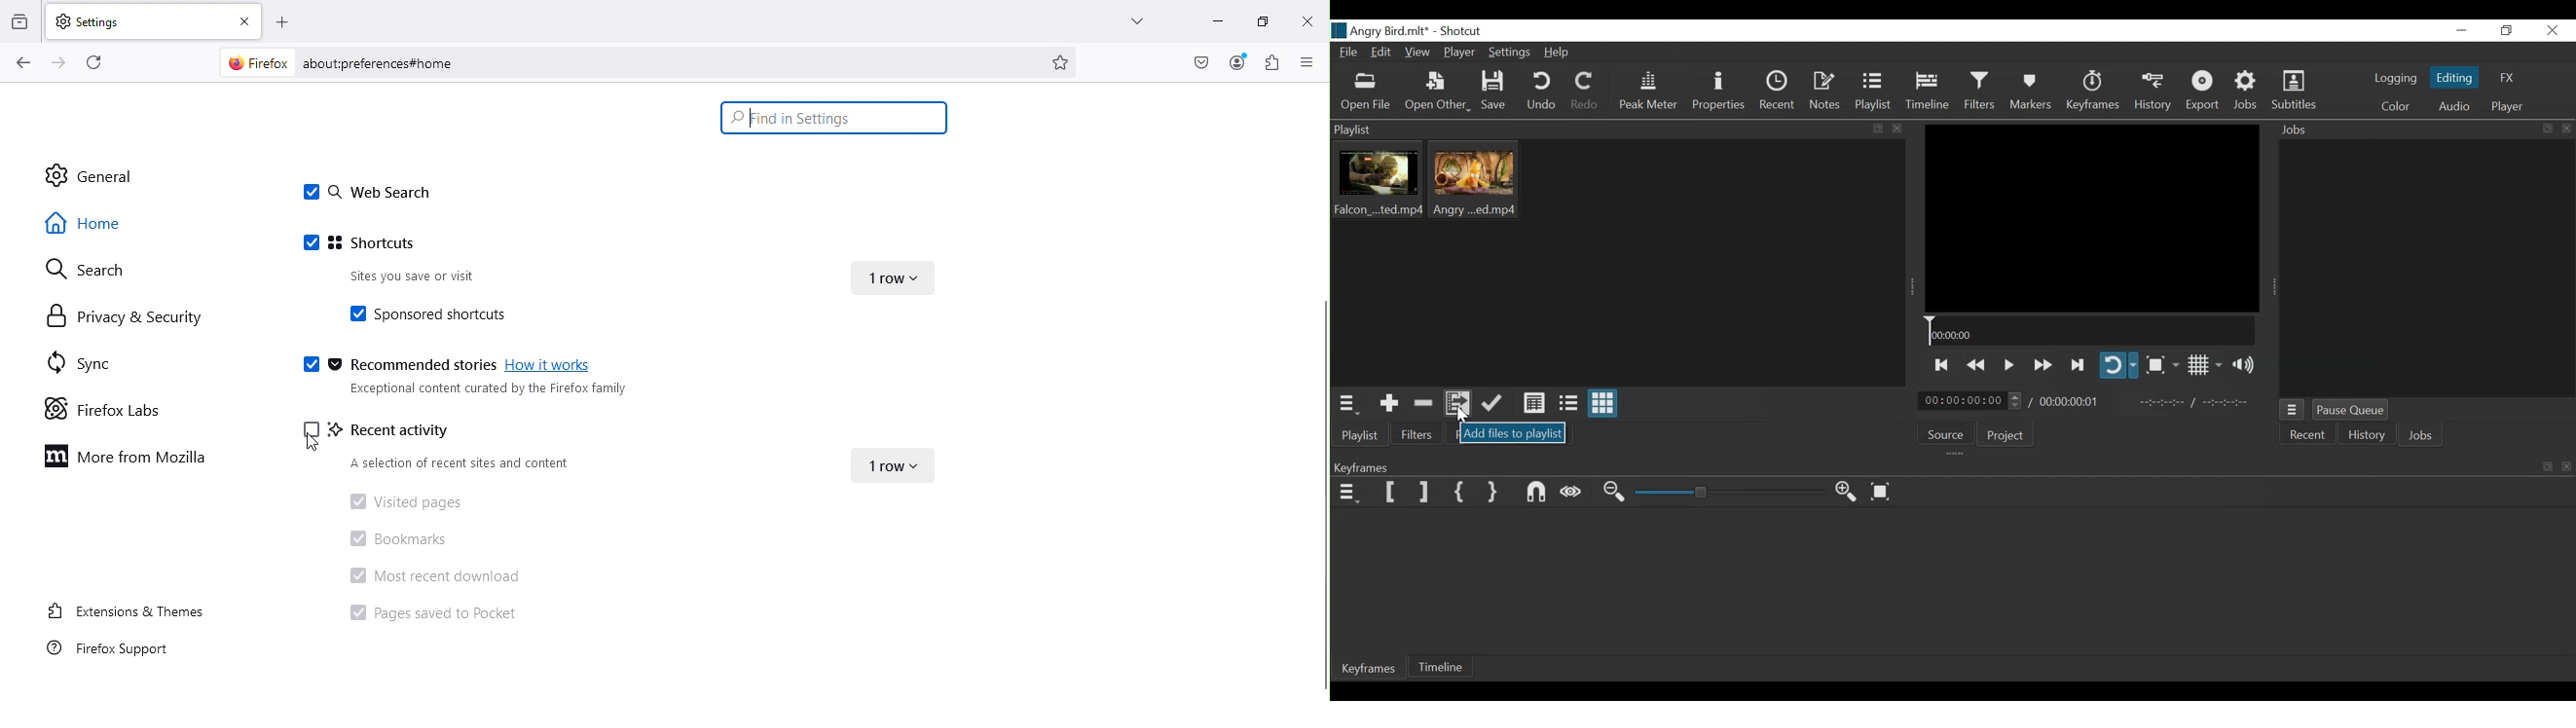  I want to click on Home, so click(99, 221).